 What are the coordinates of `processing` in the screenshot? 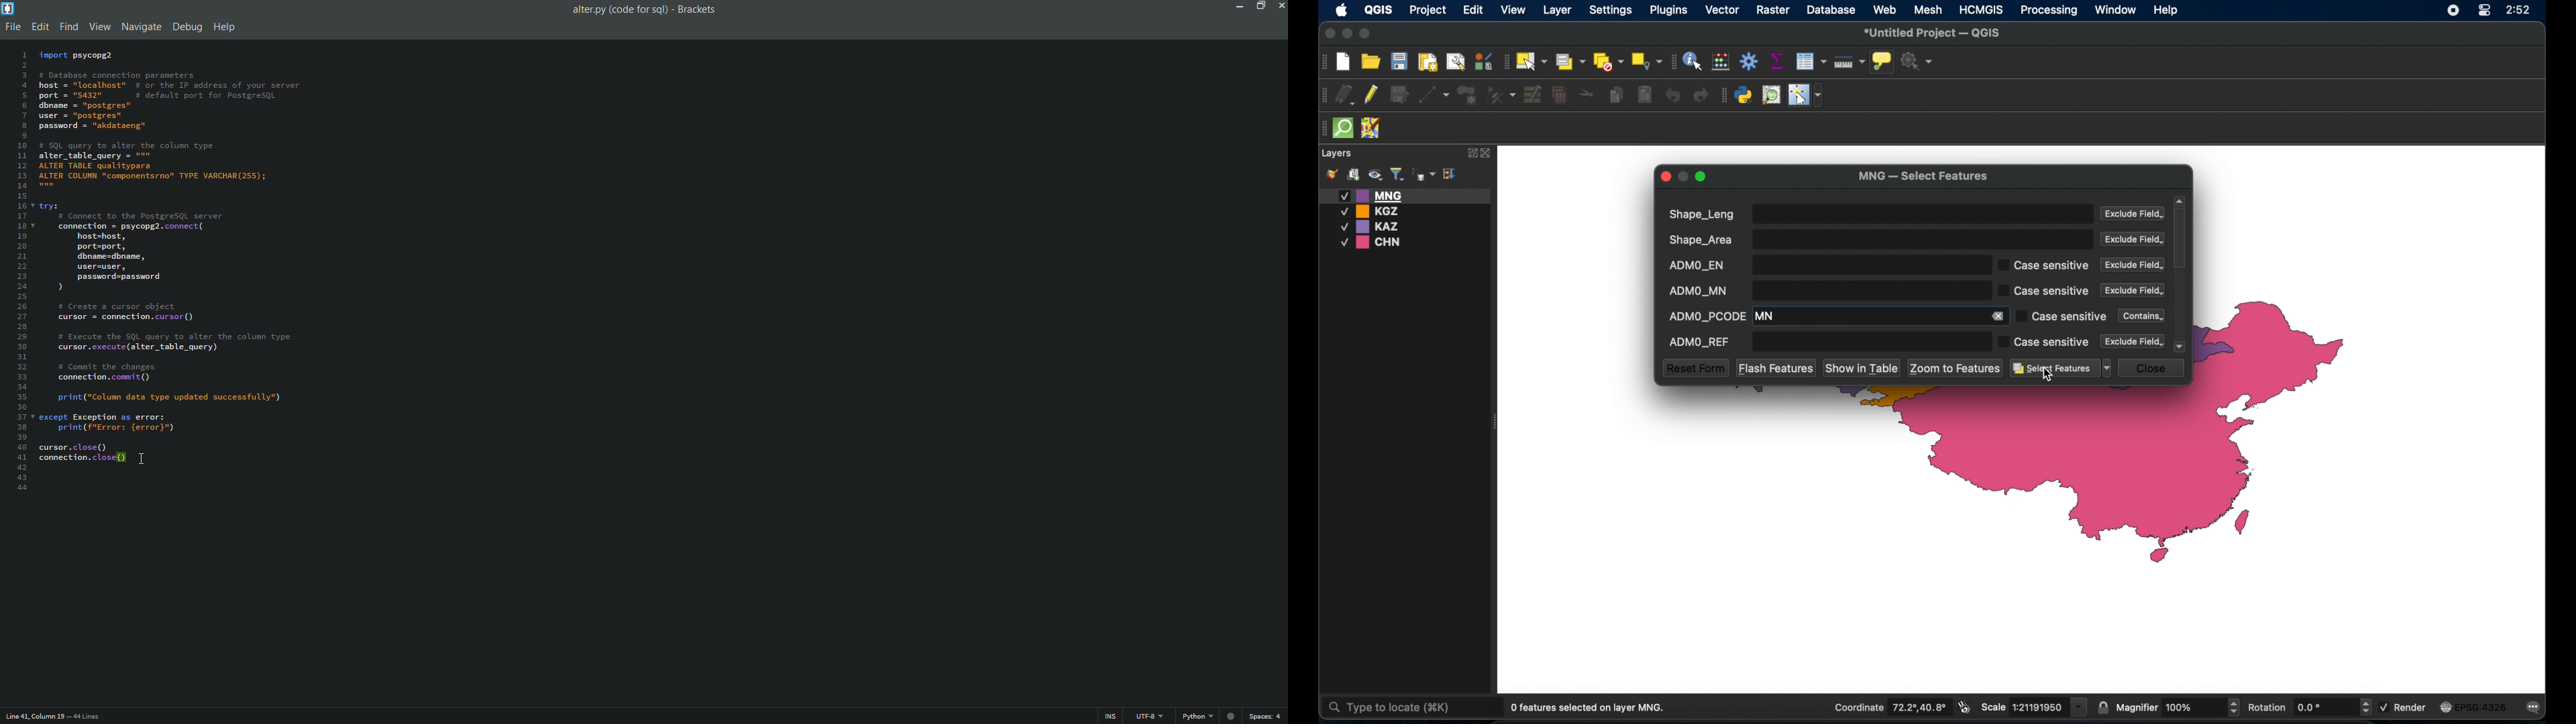 It's located at (2049, 11).